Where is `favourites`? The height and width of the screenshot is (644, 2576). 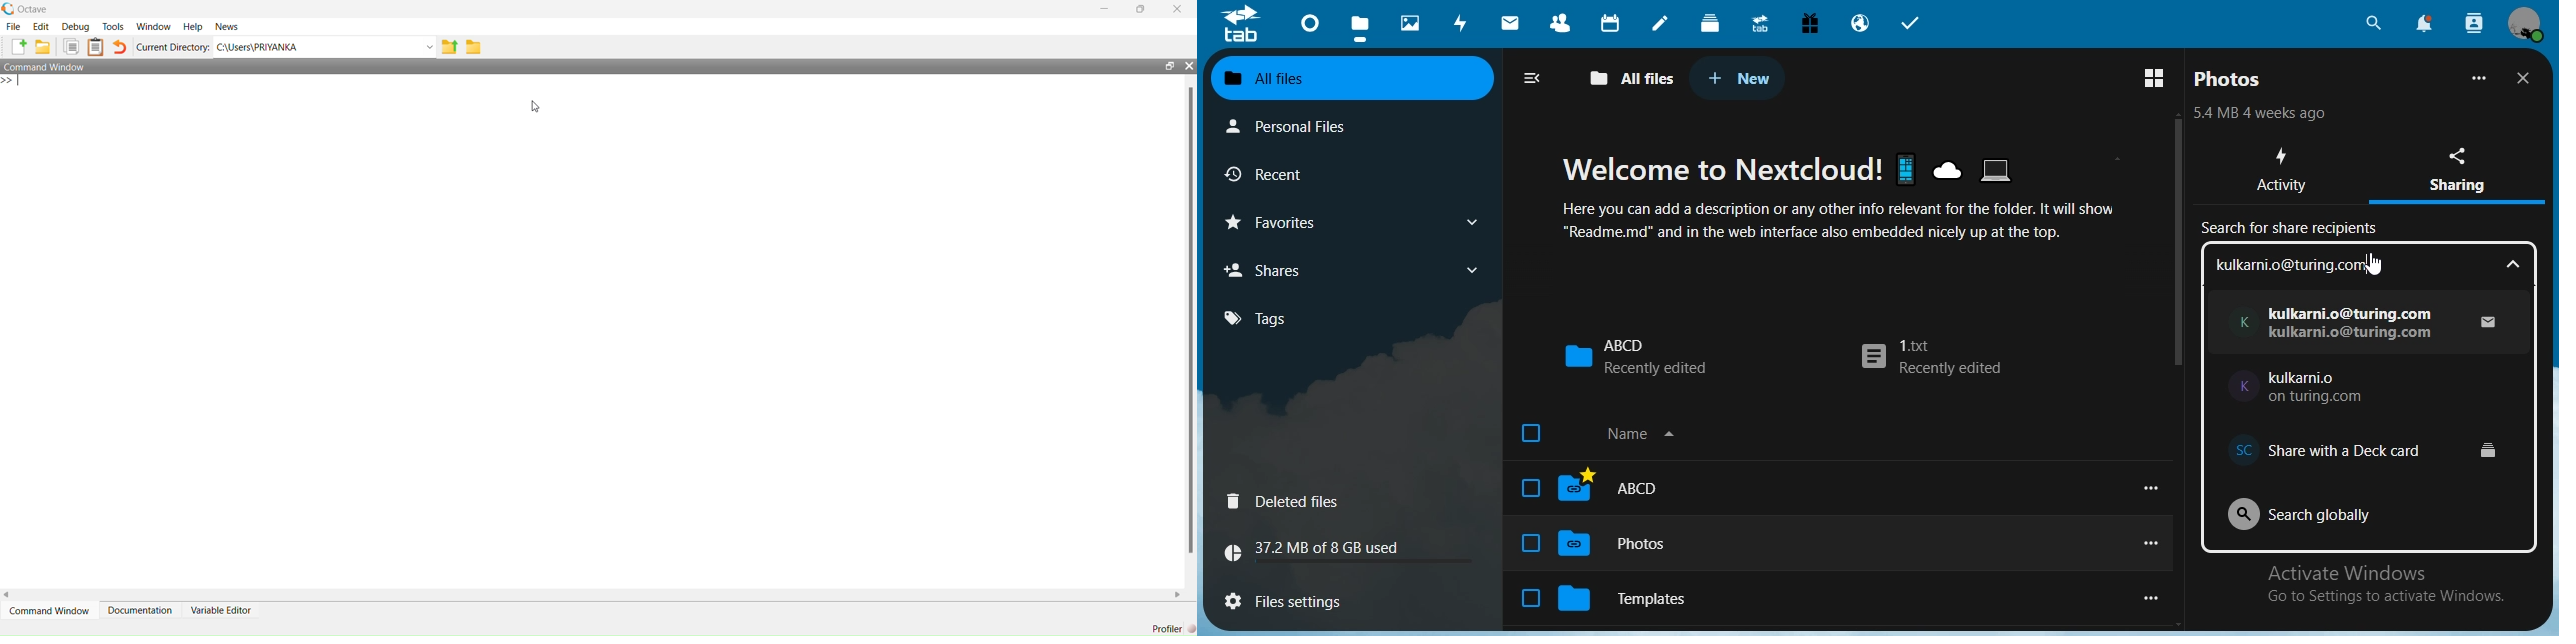
favourites is located at coordinates (1349, 222).